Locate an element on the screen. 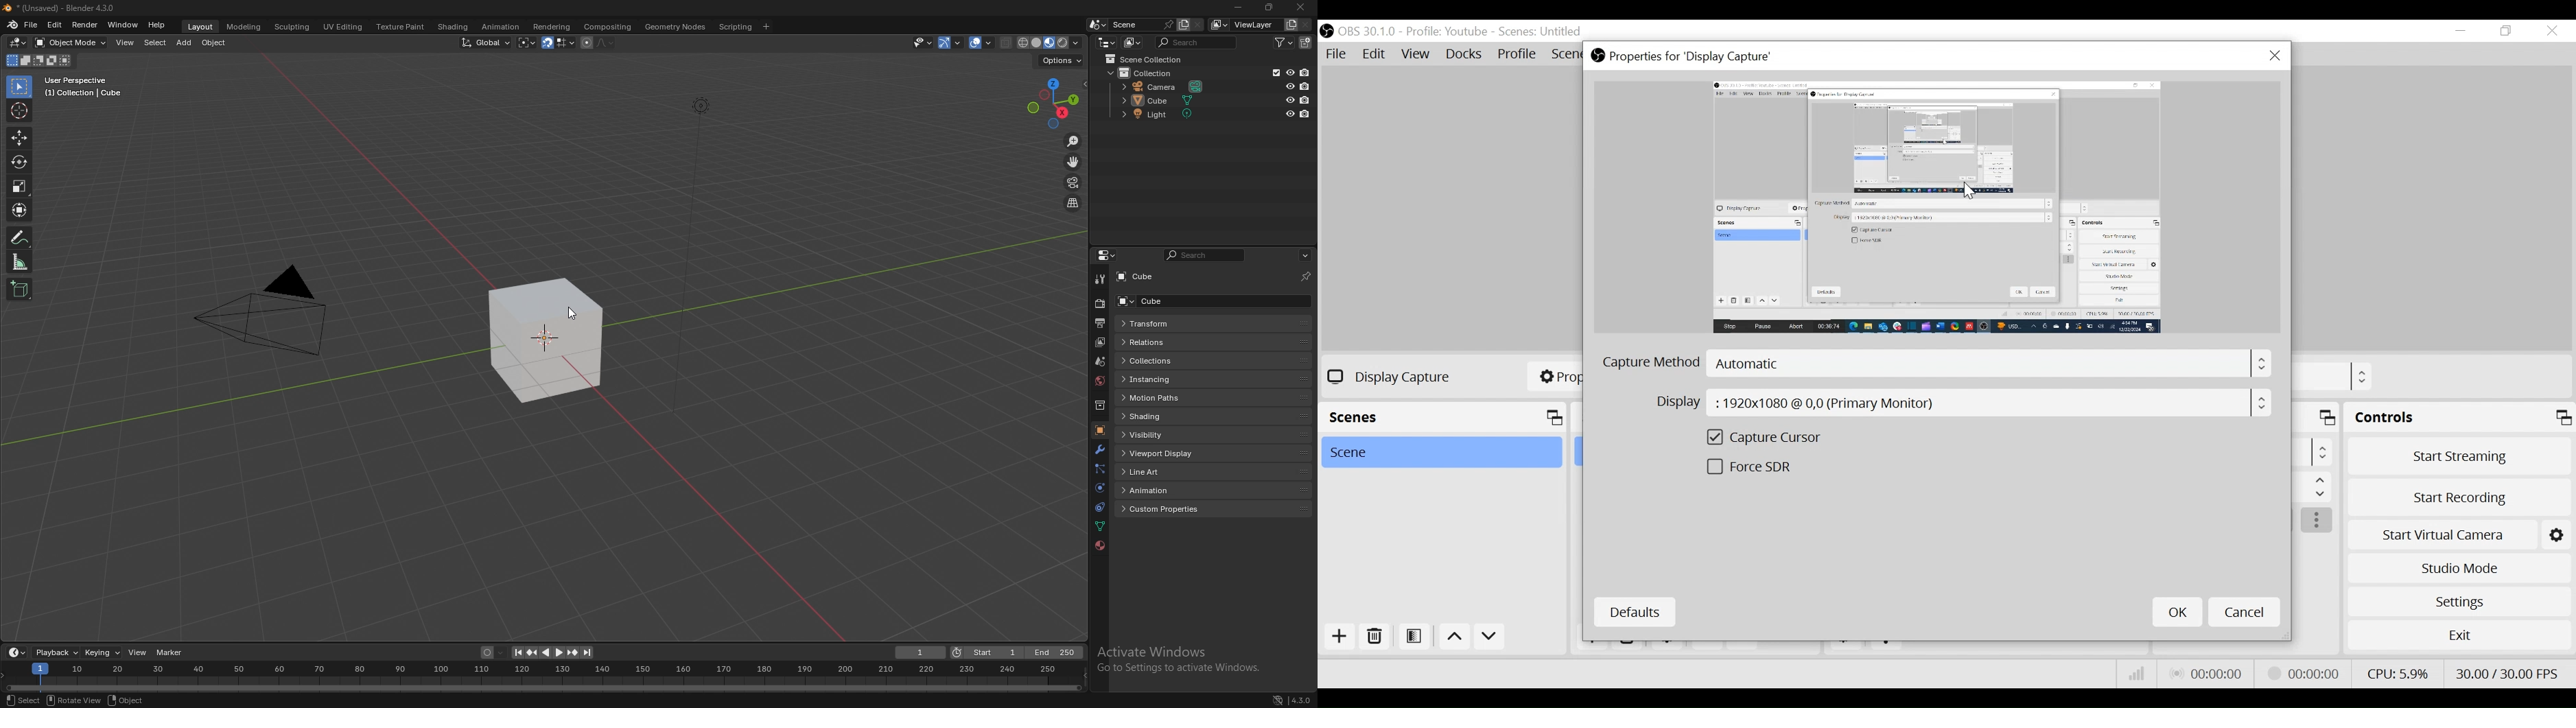  jump to endpoint is located at coordinates (515, 652).